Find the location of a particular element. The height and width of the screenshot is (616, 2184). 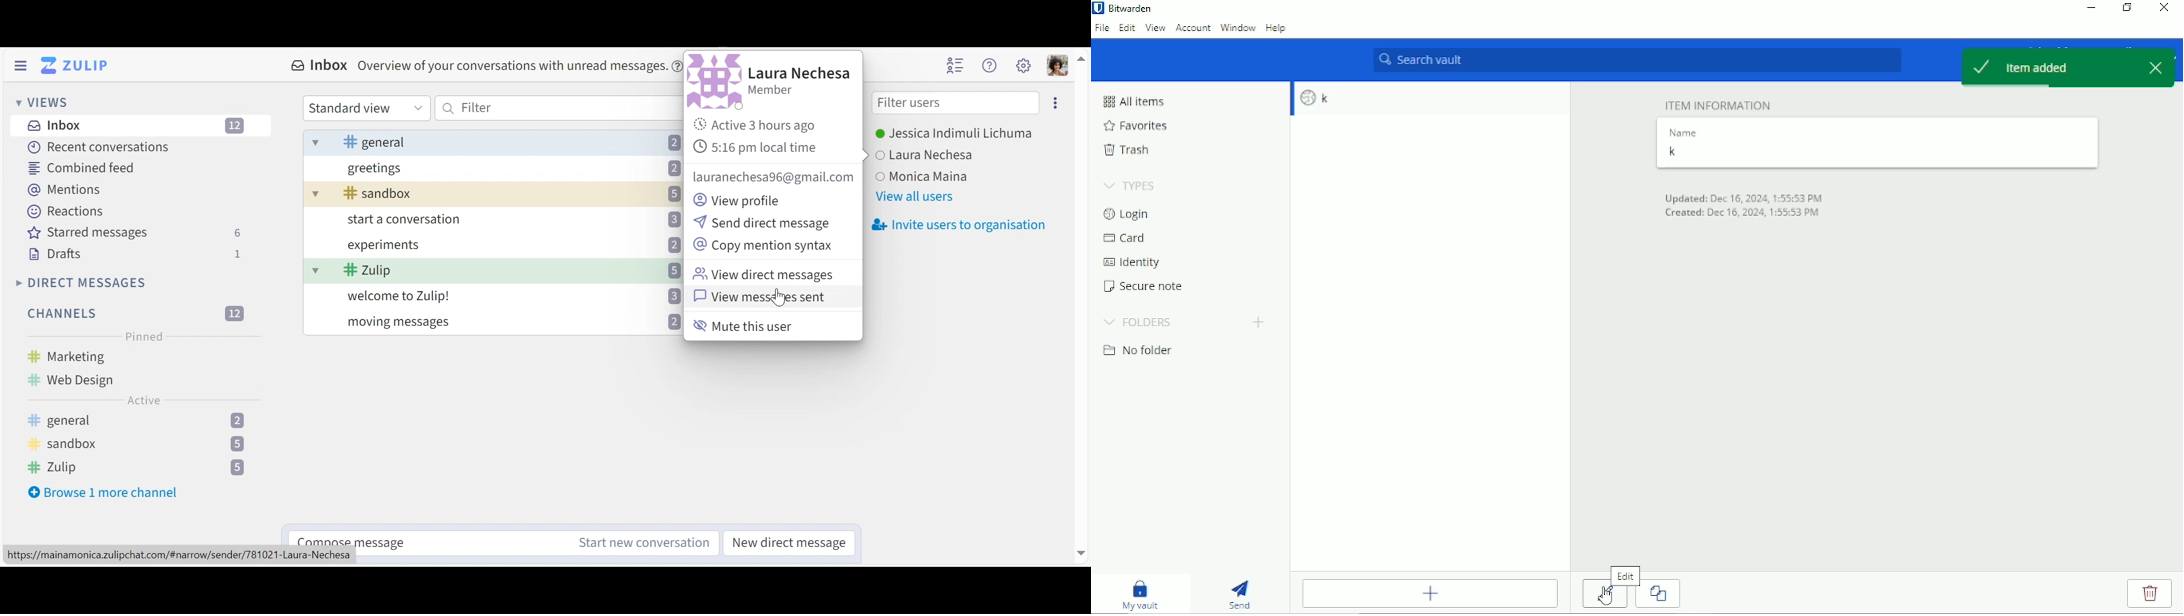

Help menu is located at coordinates (990, 66).